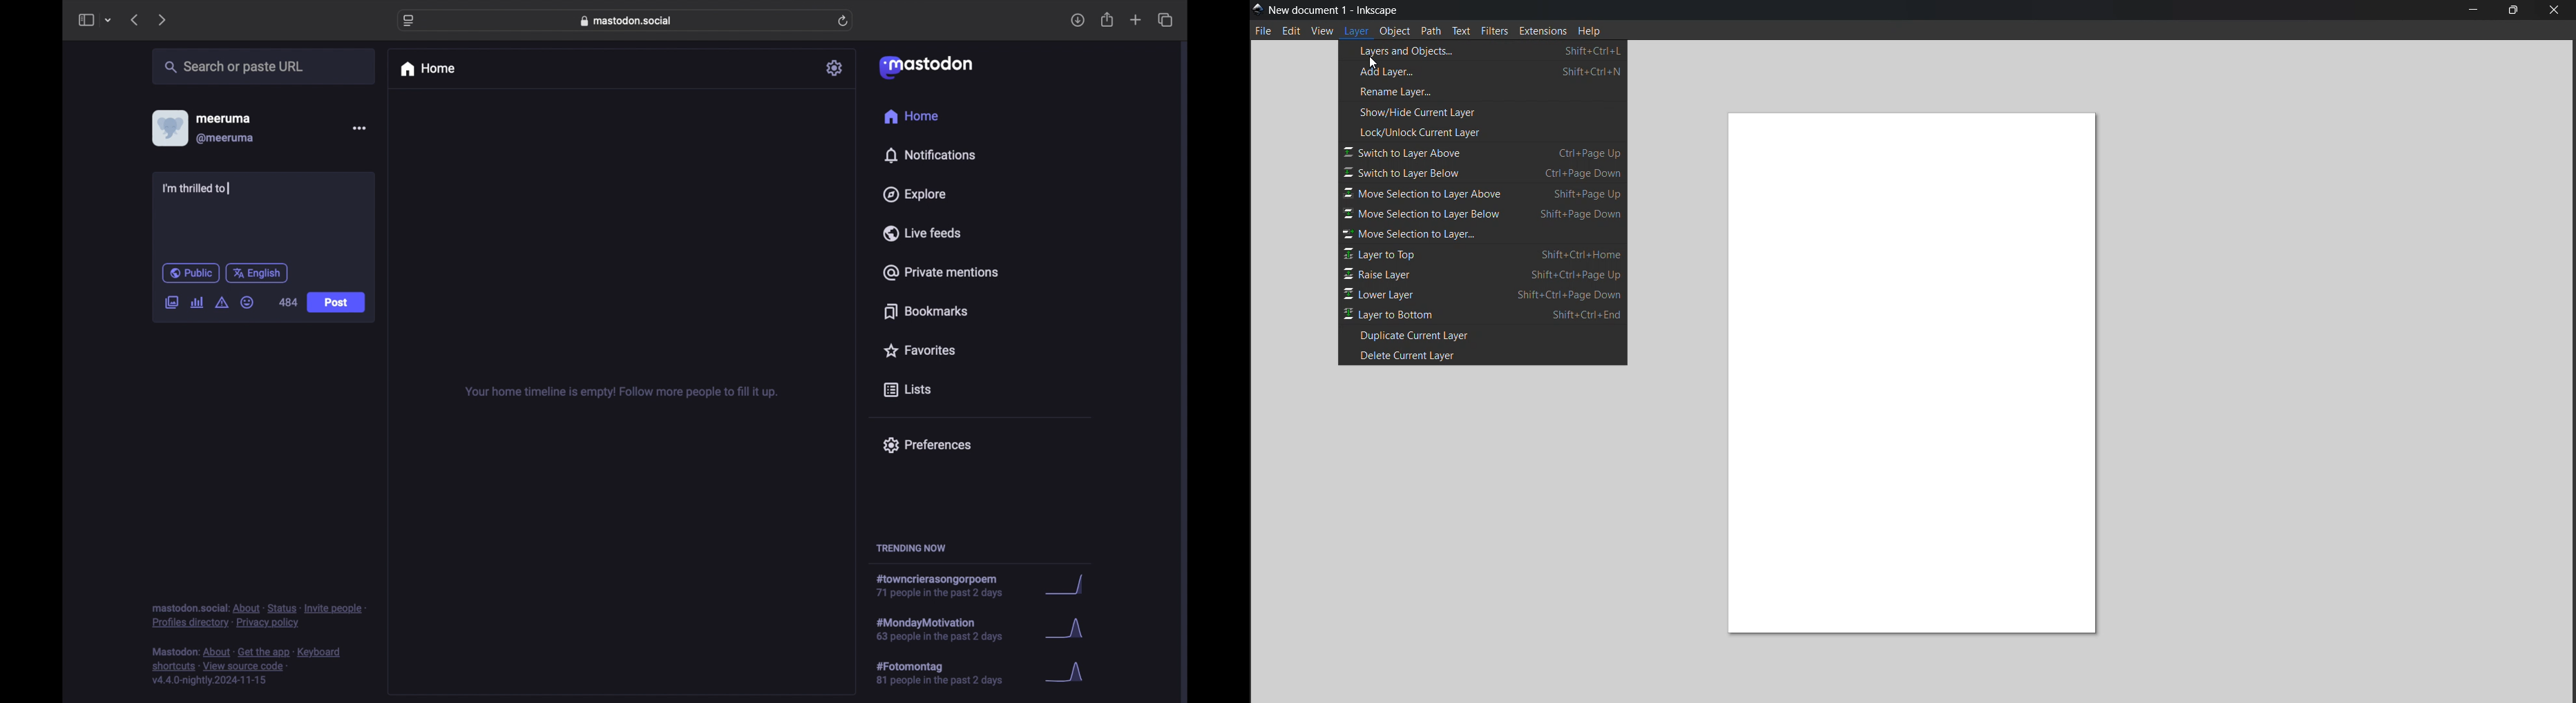  I want to click on add image, so click(171, 303).